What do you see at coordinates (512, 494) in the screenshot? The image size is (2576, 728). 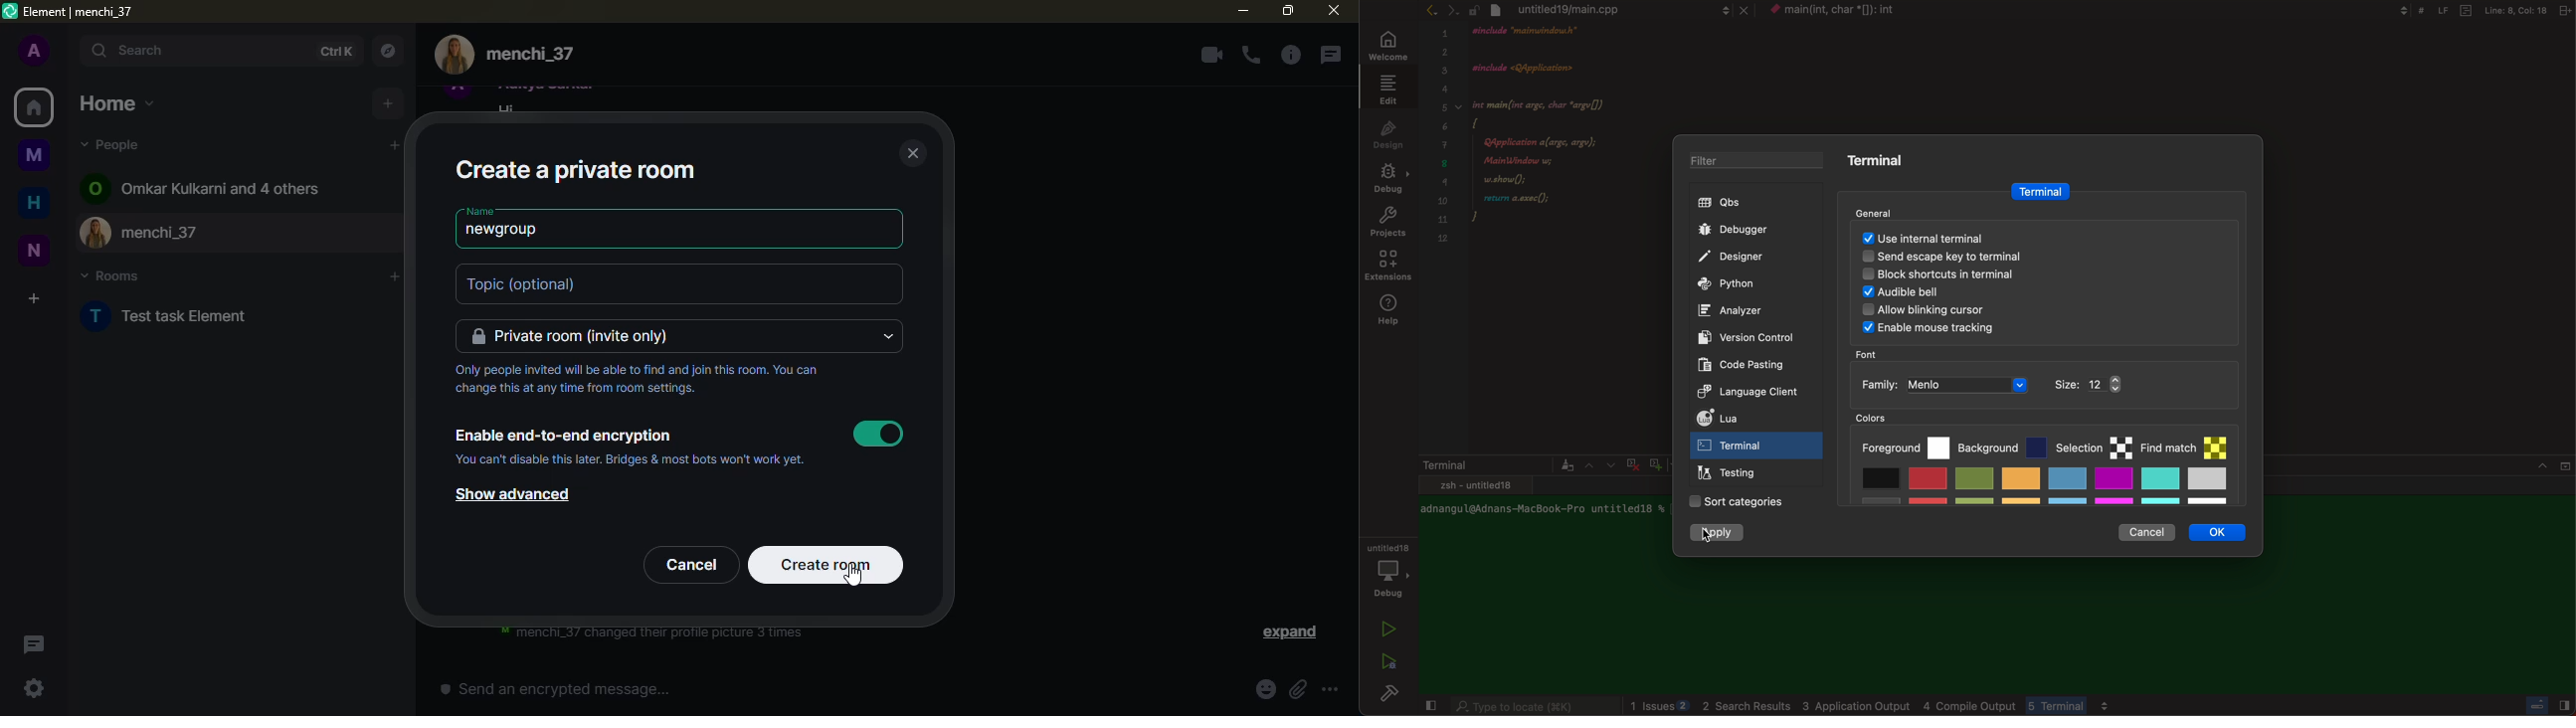 I see `show advanced` at bounding box center [512, 494].